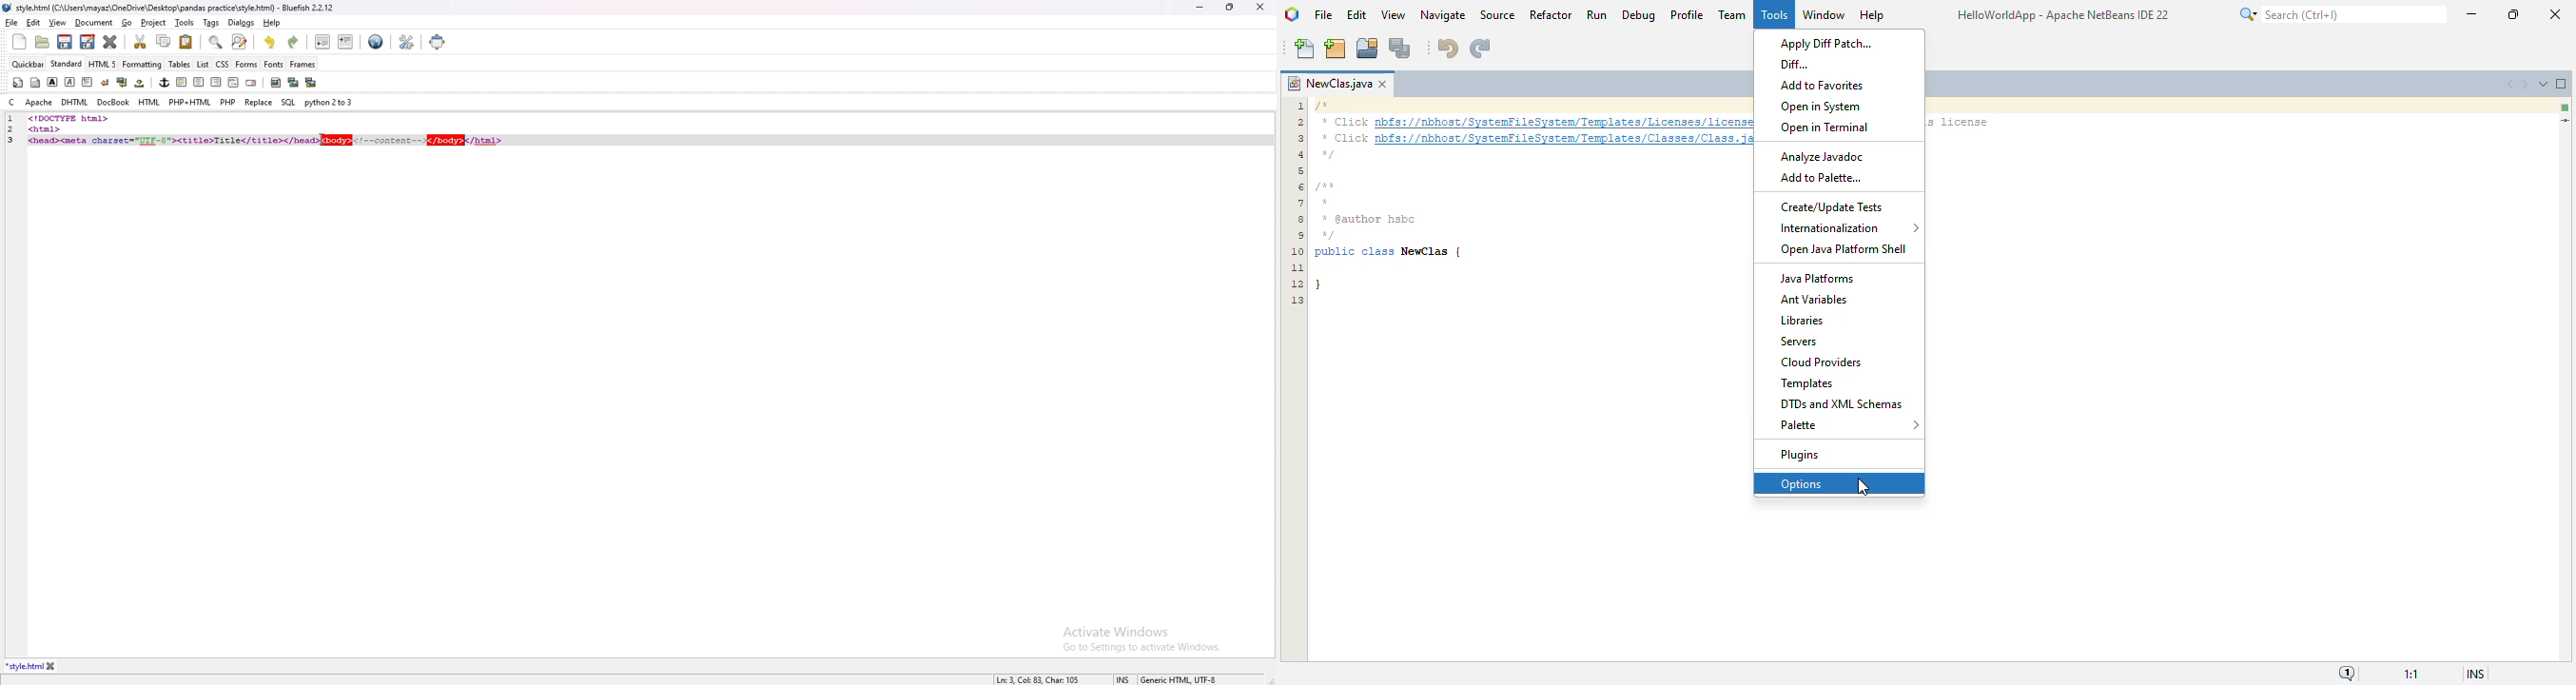 This screenshot has height=700, width=2576. I want to click on tables, so click(180, 65).